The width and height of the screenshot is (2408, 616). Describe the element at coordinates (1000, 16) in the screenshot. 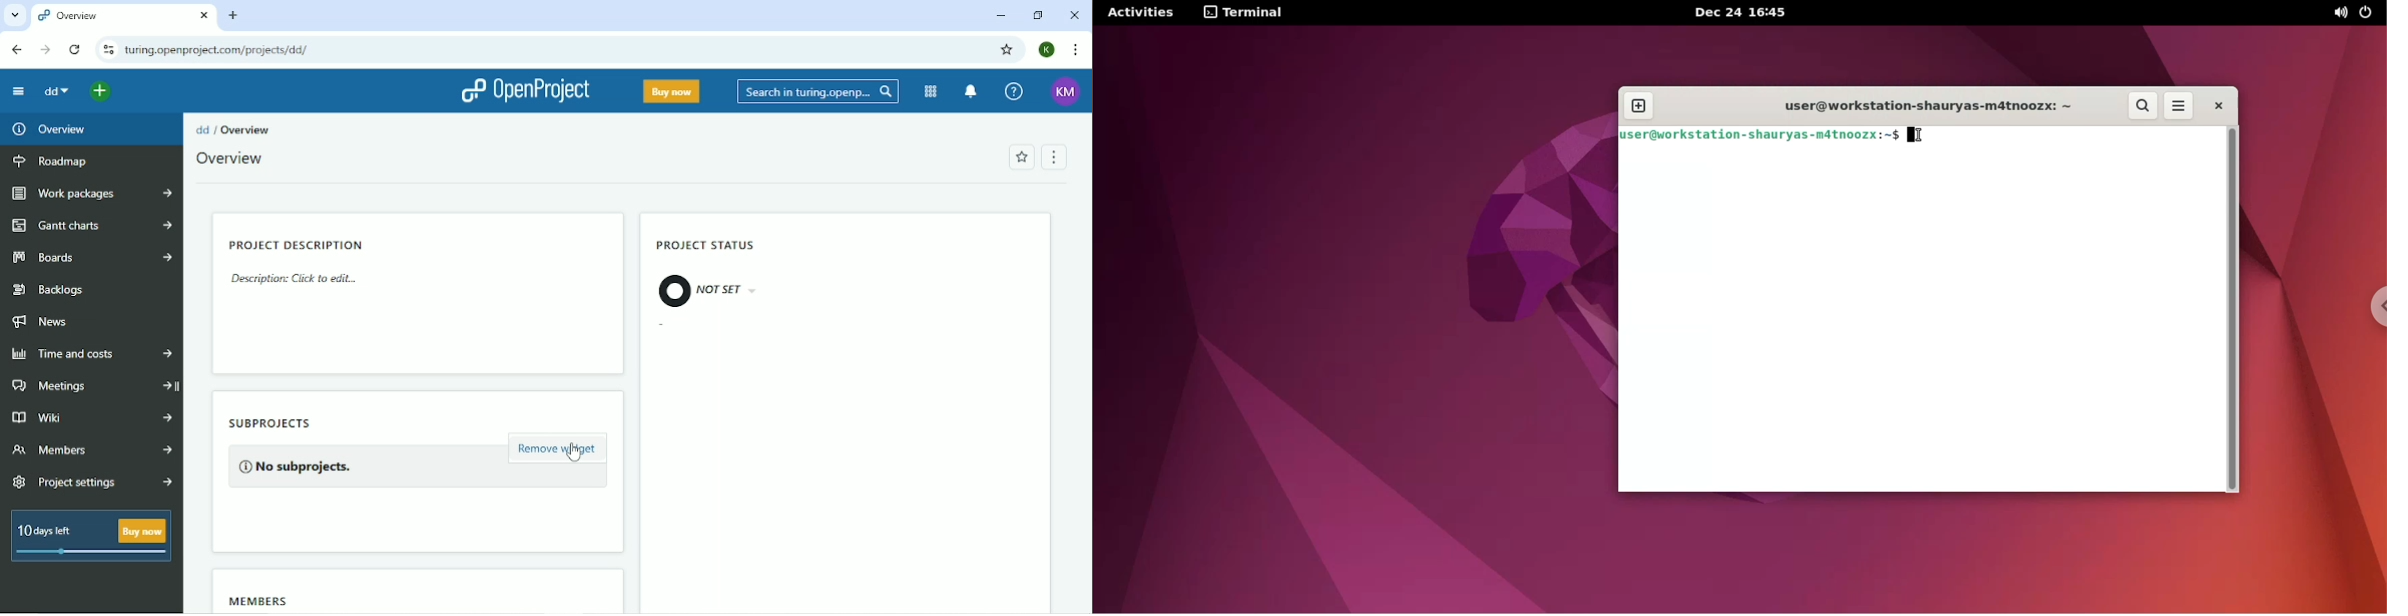

I see `Minimize` at that location.